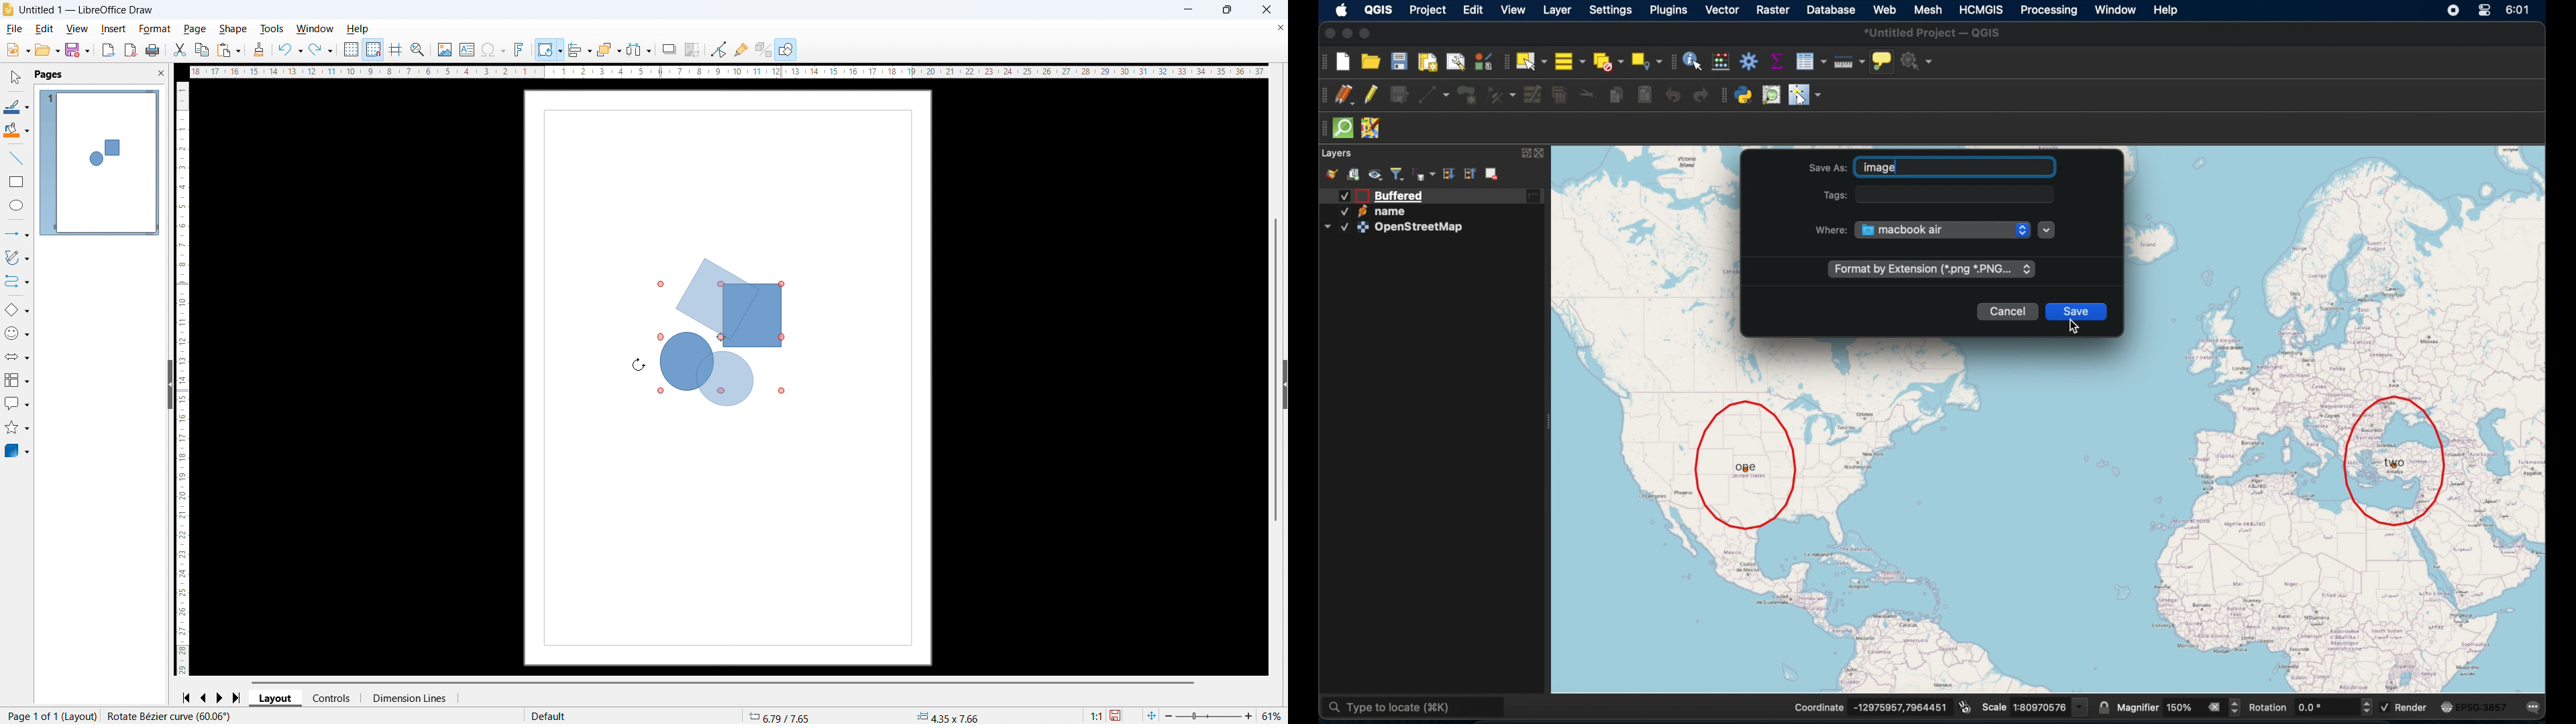  What do you see at coordinates (1607, 60) in the screenshot?
I see `deselect features` at bounding box center [1607, 60].